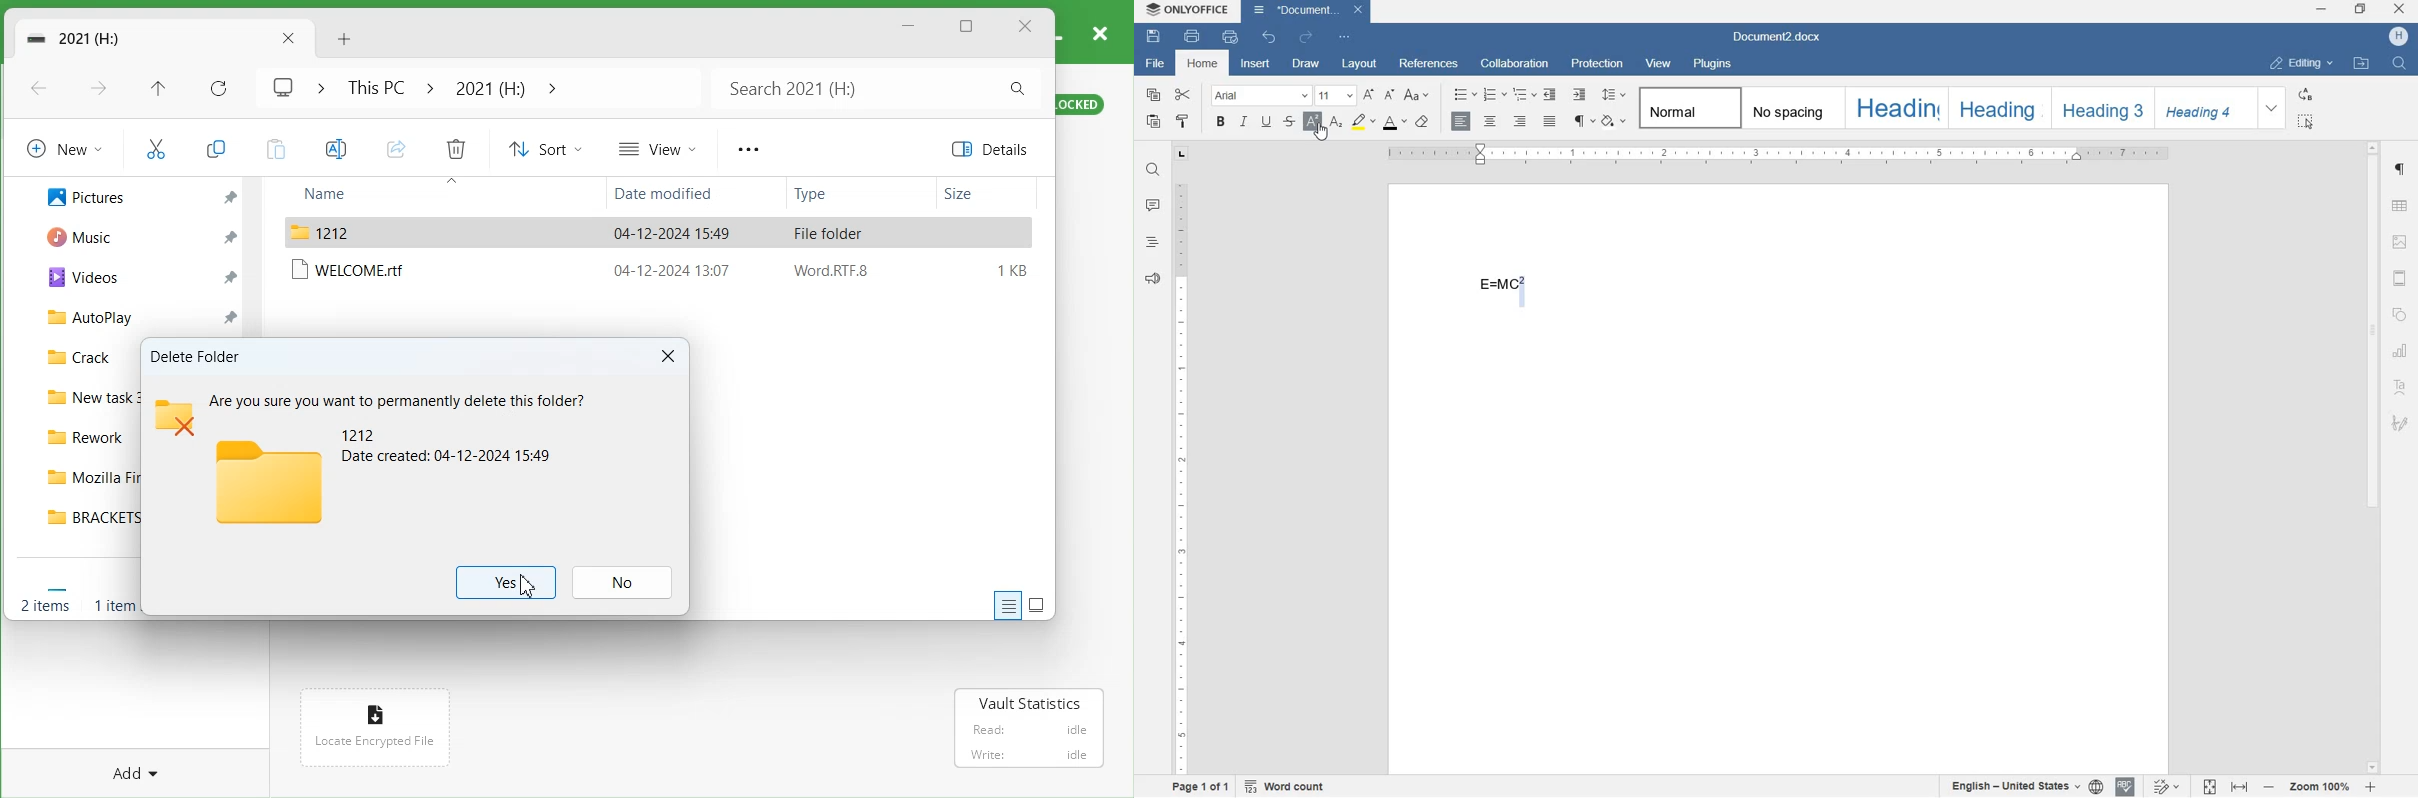  What do you see at coordinates (2300, 63) in the screenshot?
I see `editing` at bounding box center [2300, 63].